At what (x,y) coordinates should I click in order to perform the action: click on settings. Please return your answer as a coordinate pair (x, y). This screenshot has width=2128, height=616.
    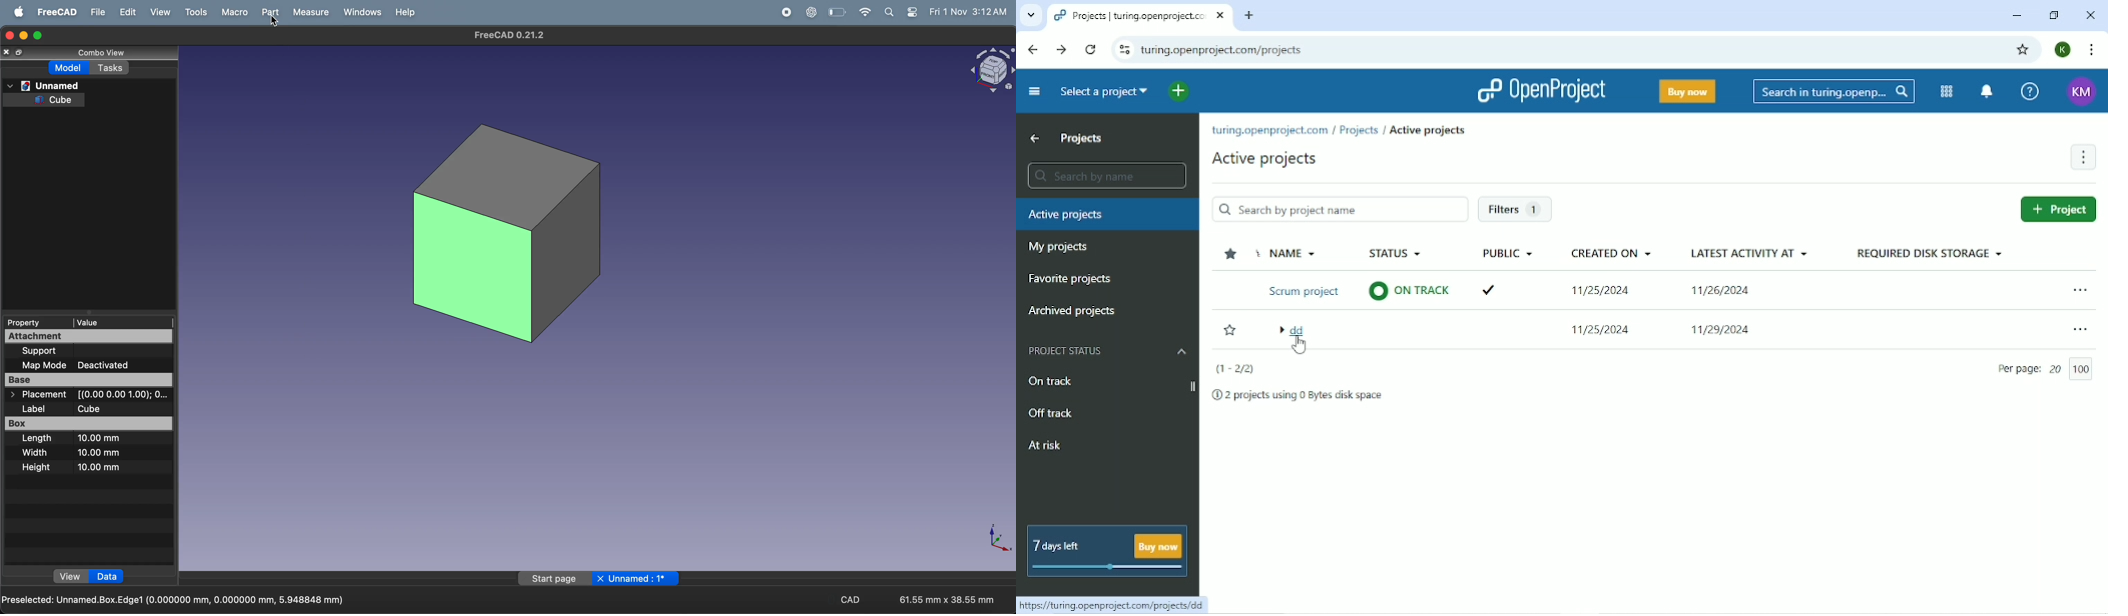
    Looking at the image, I should click on (911, 12).